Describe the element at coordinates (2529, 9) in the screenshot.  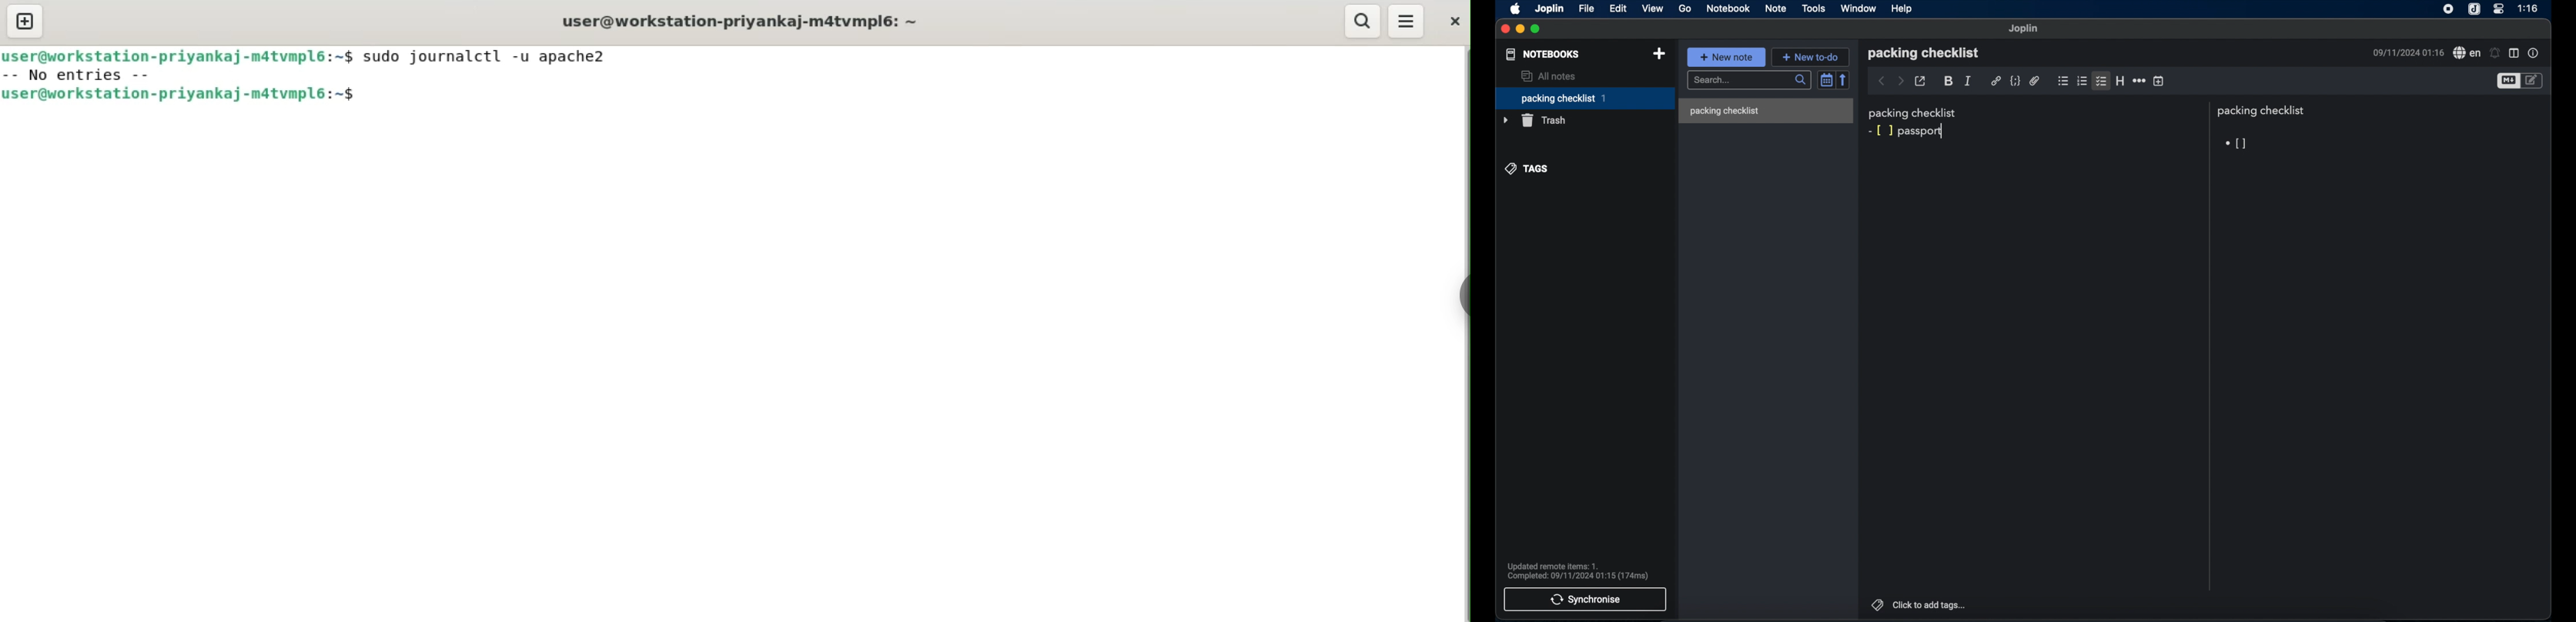
I see `1:16` at that location.